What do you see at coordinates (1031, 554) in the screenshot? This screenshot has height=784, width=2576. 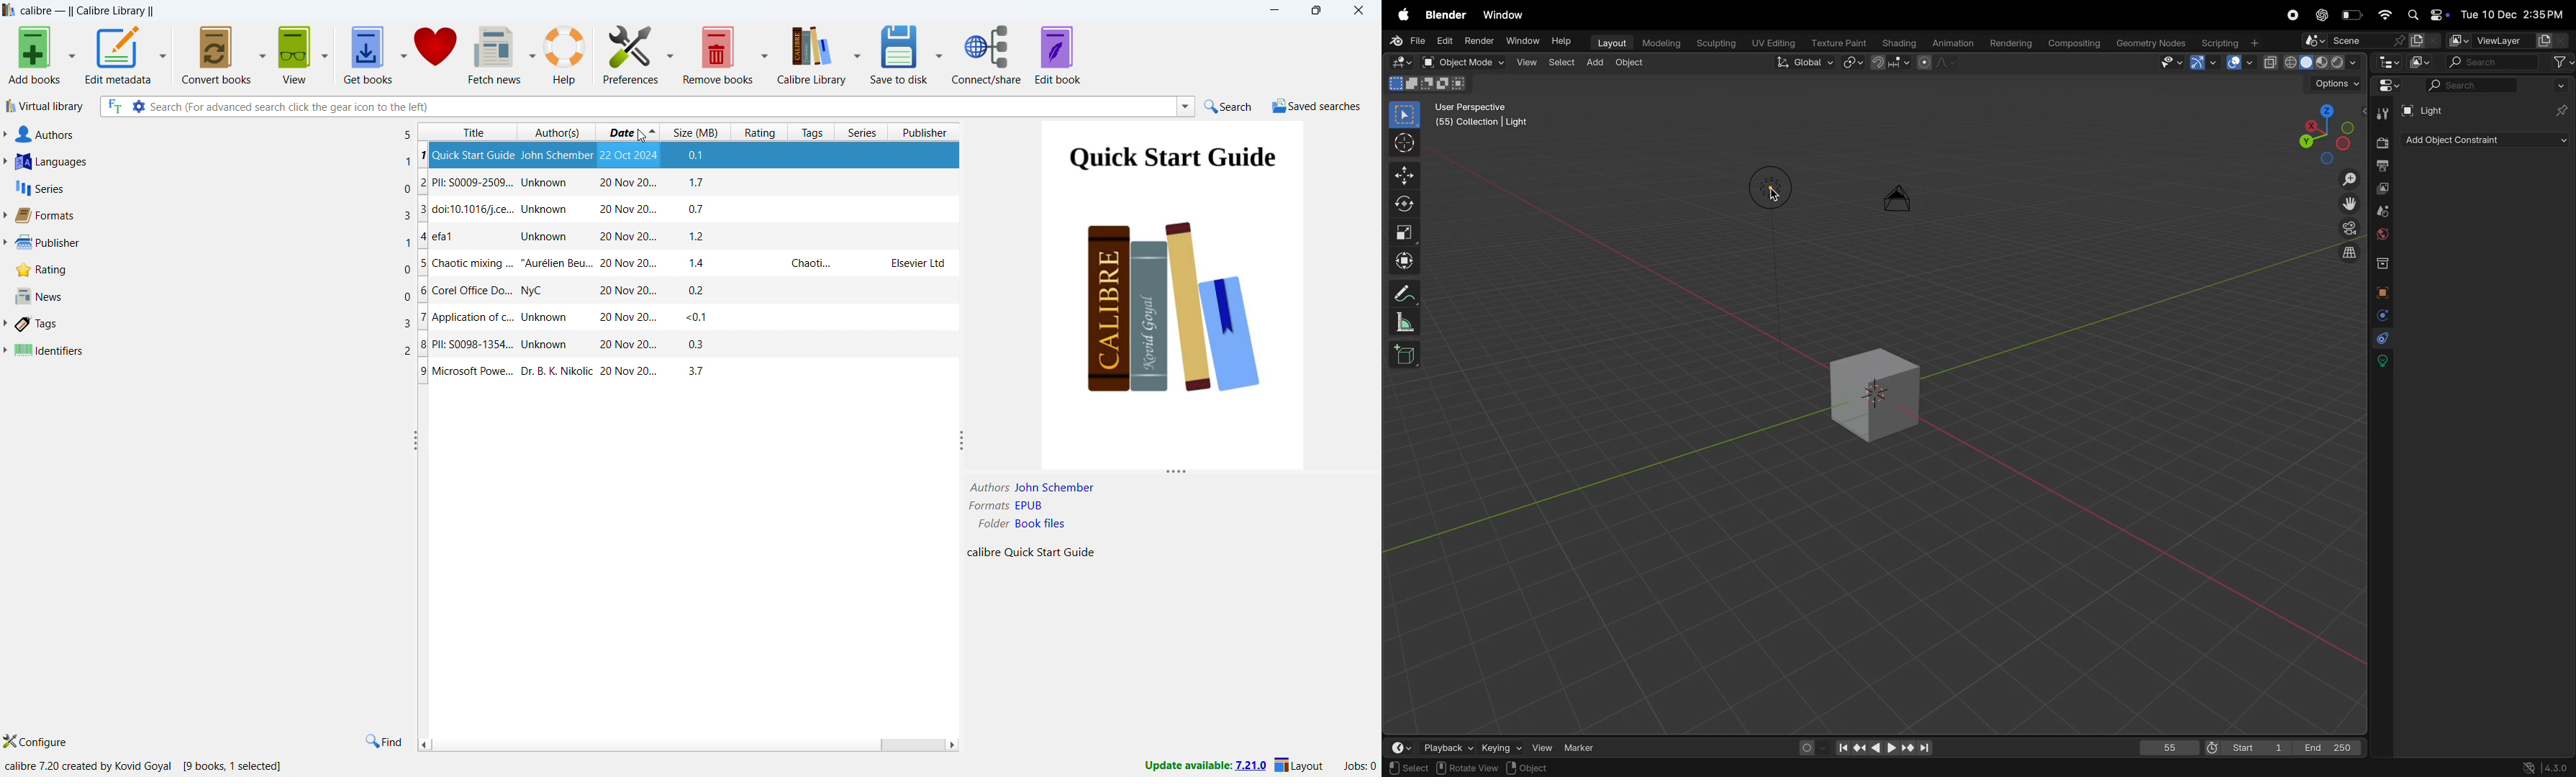 I see `calibre Quick Style Guide` at bounding box center [1031, 554].